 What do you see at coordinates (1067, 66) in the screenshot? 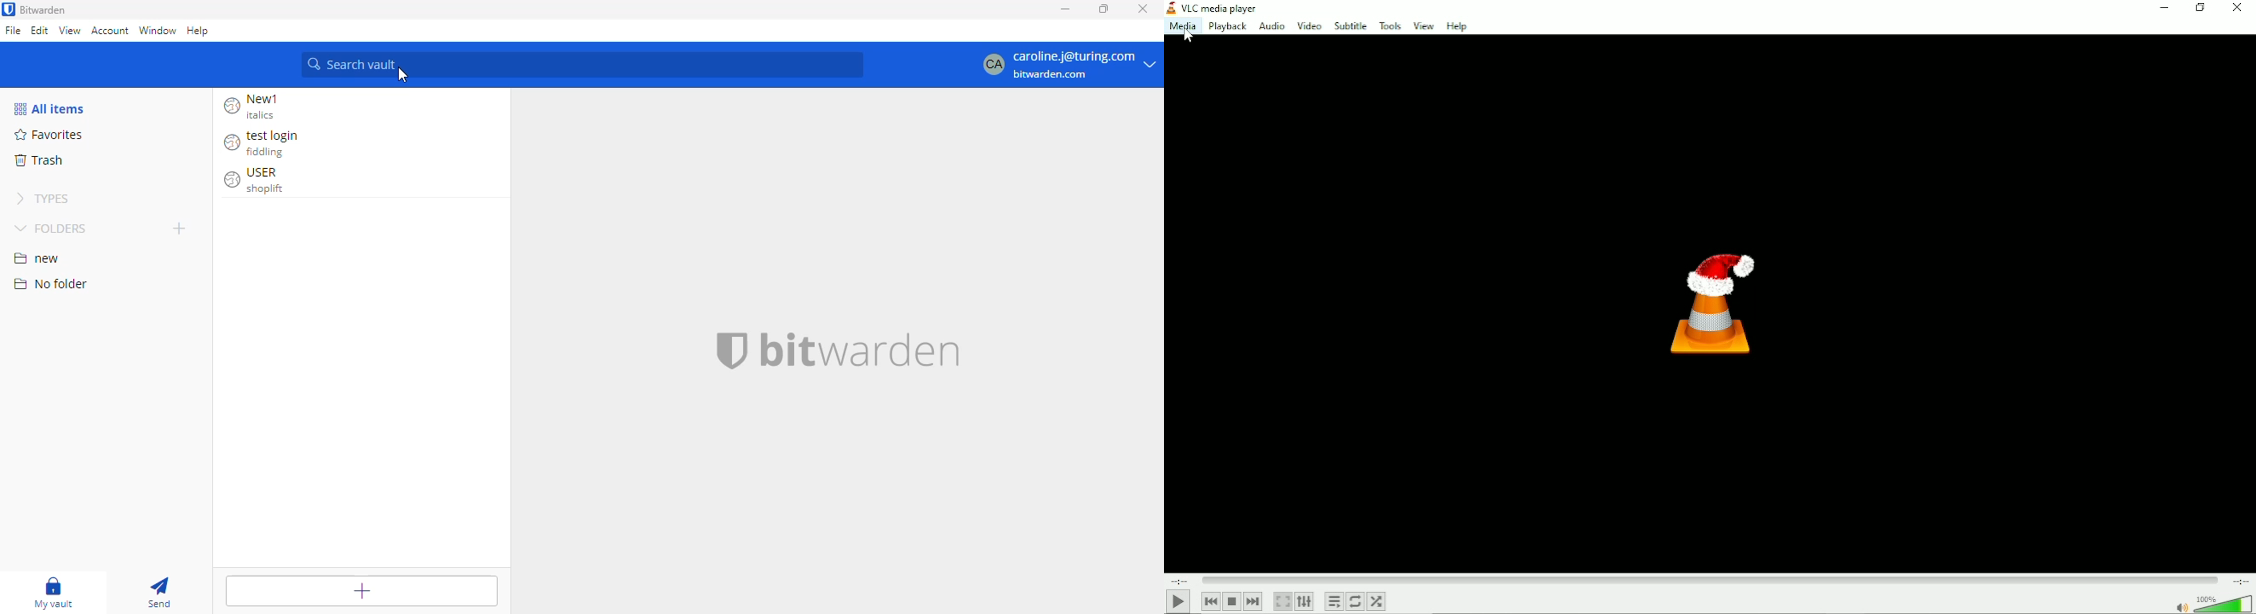
I see `caroline.j@turing.com   bitwarden.com` at bounding box center [1067, 66].